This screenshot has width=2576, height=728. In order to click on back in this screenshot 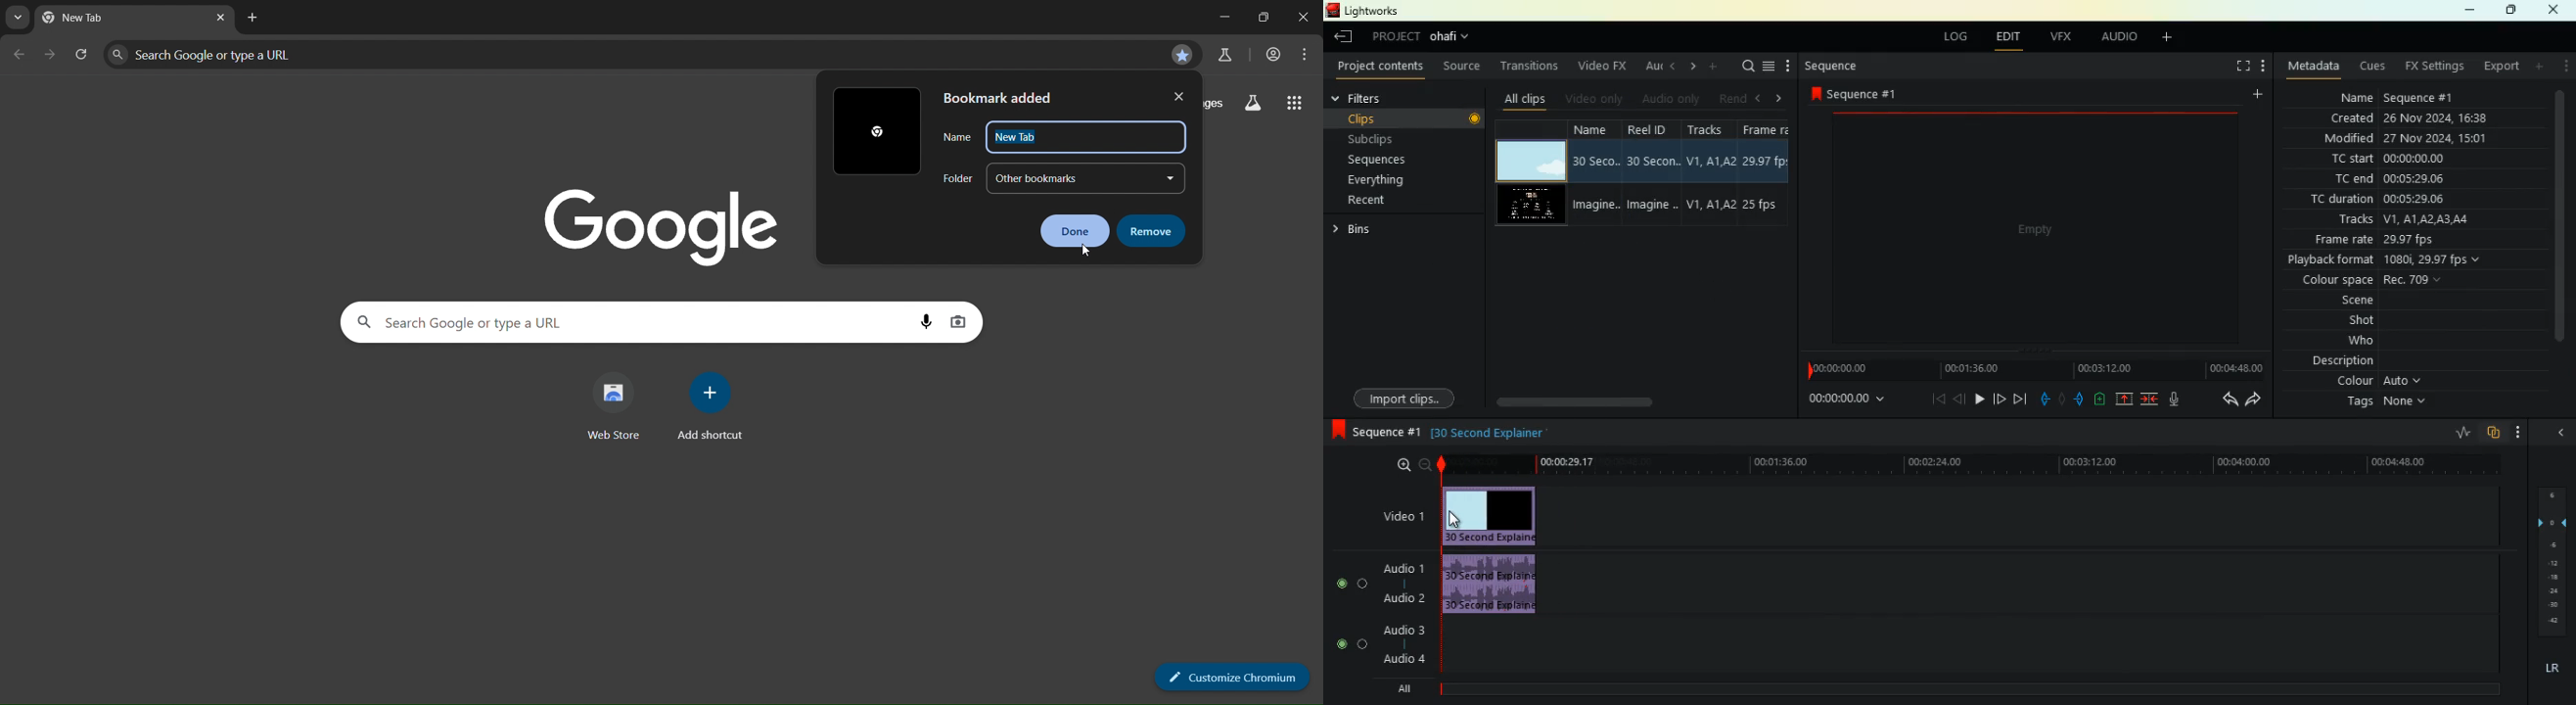, I will do `click(1957, 399)`.